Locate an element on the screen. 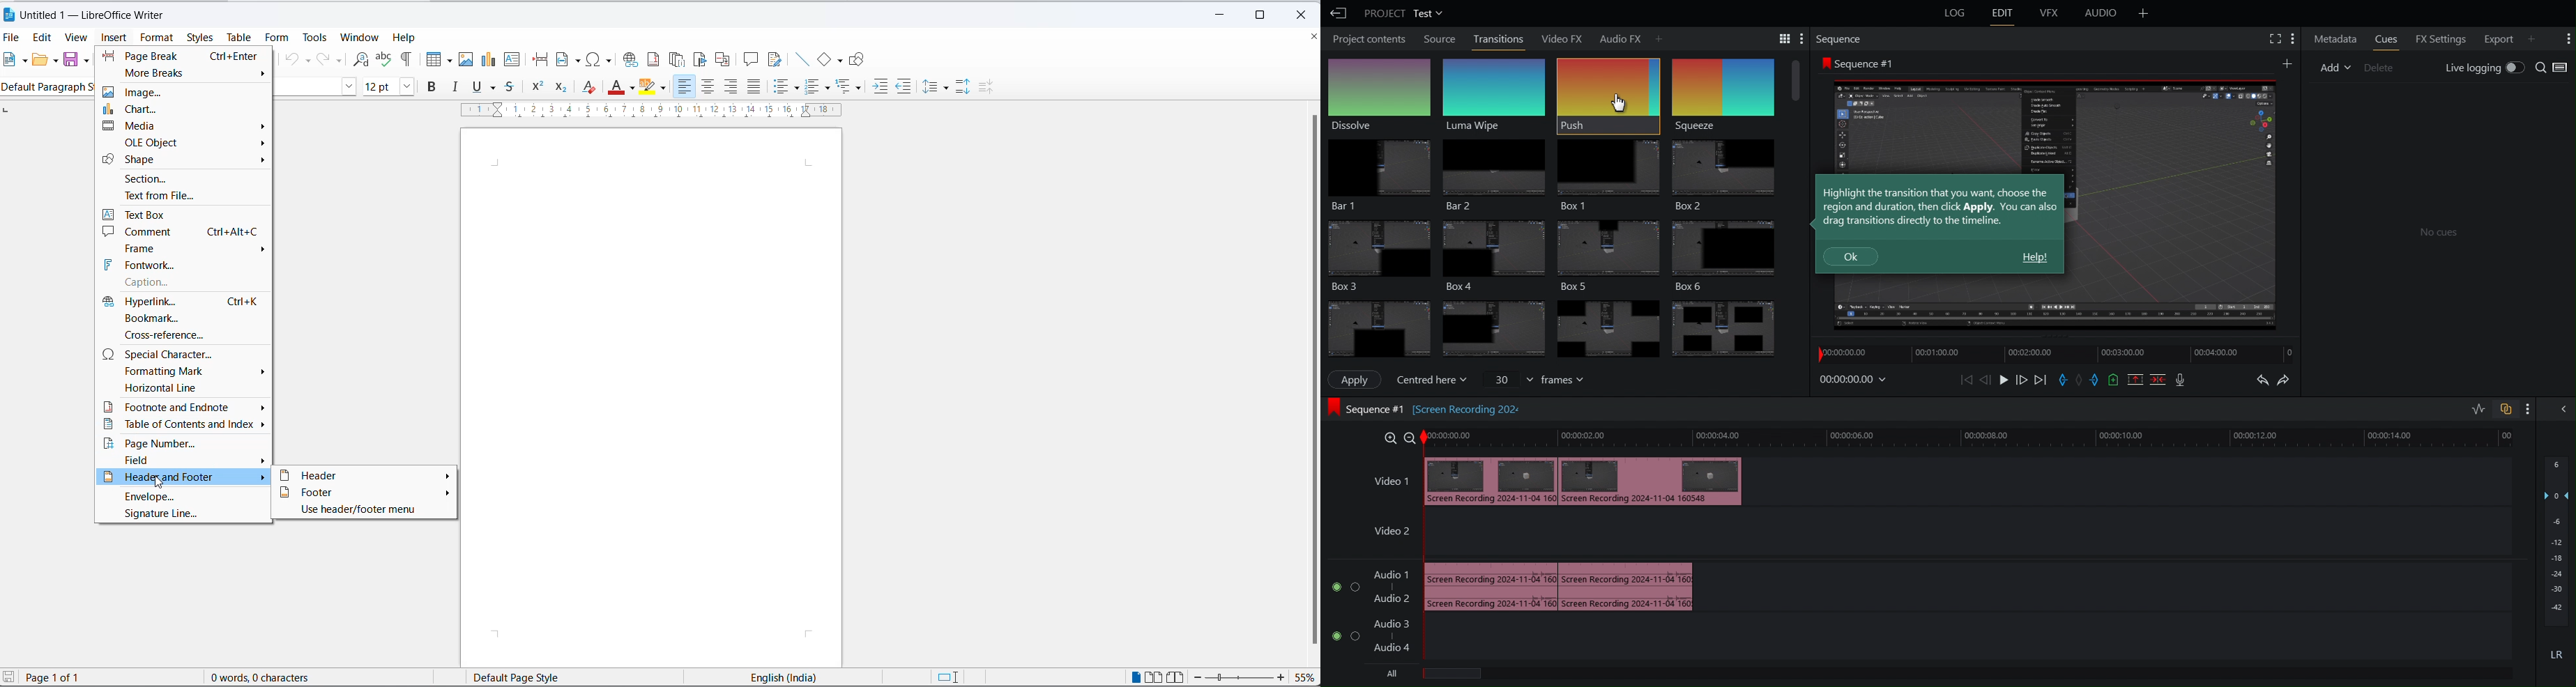 The image size is (2576, 700). Audio Track 3 is located at coordinates (1396, 620).